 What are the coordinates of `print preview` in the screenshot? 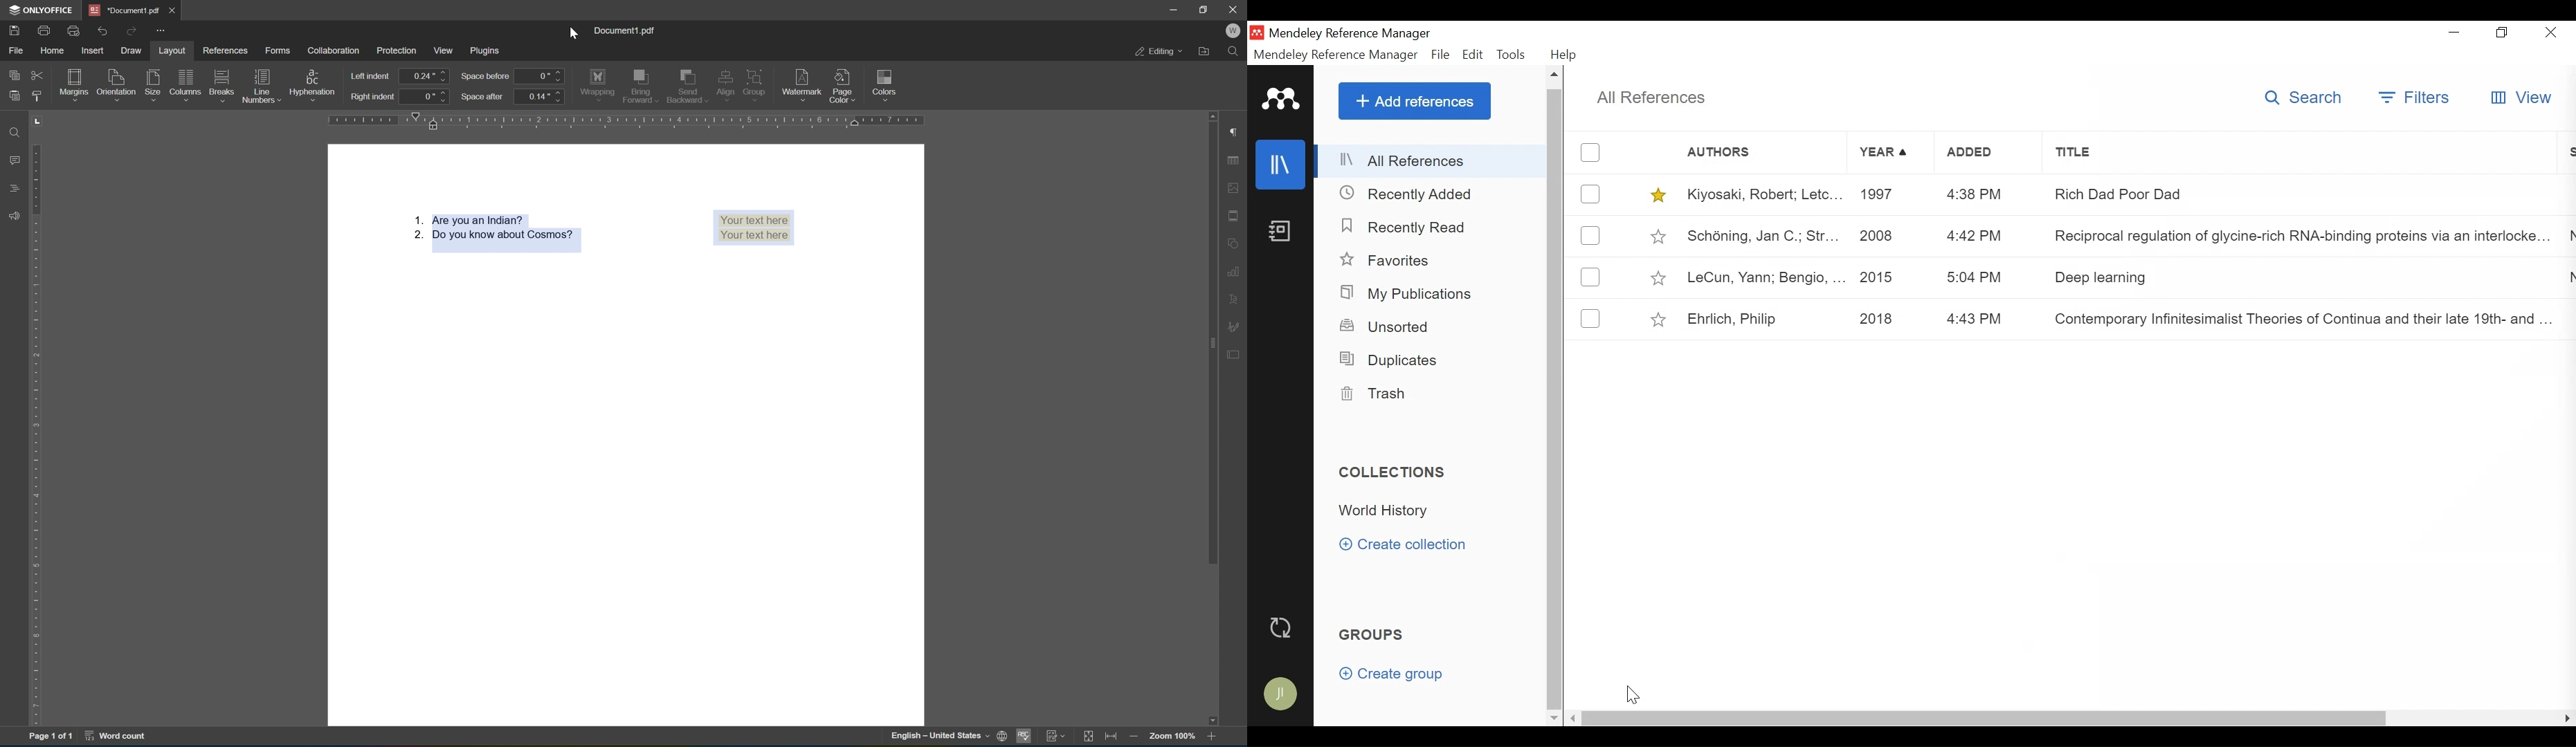 It's located at (76, 31).